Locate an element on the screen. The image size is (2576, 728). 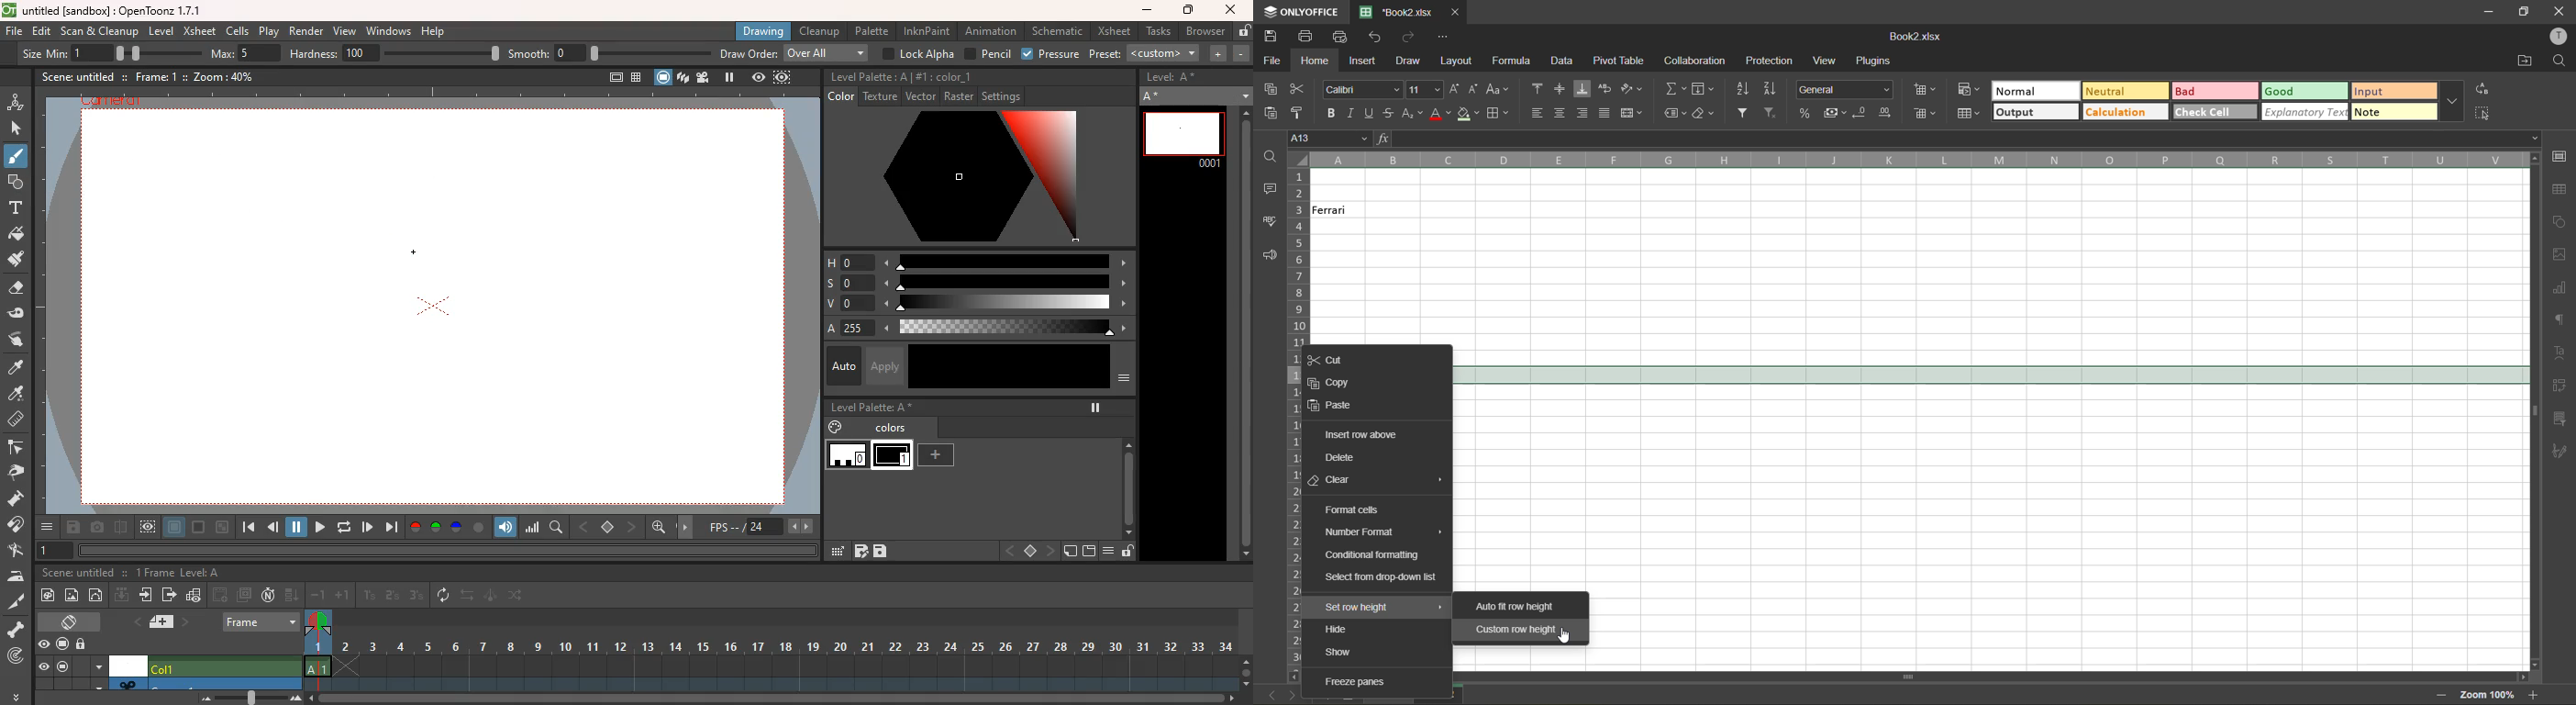
plugins is located at coordinates (1873, 59).